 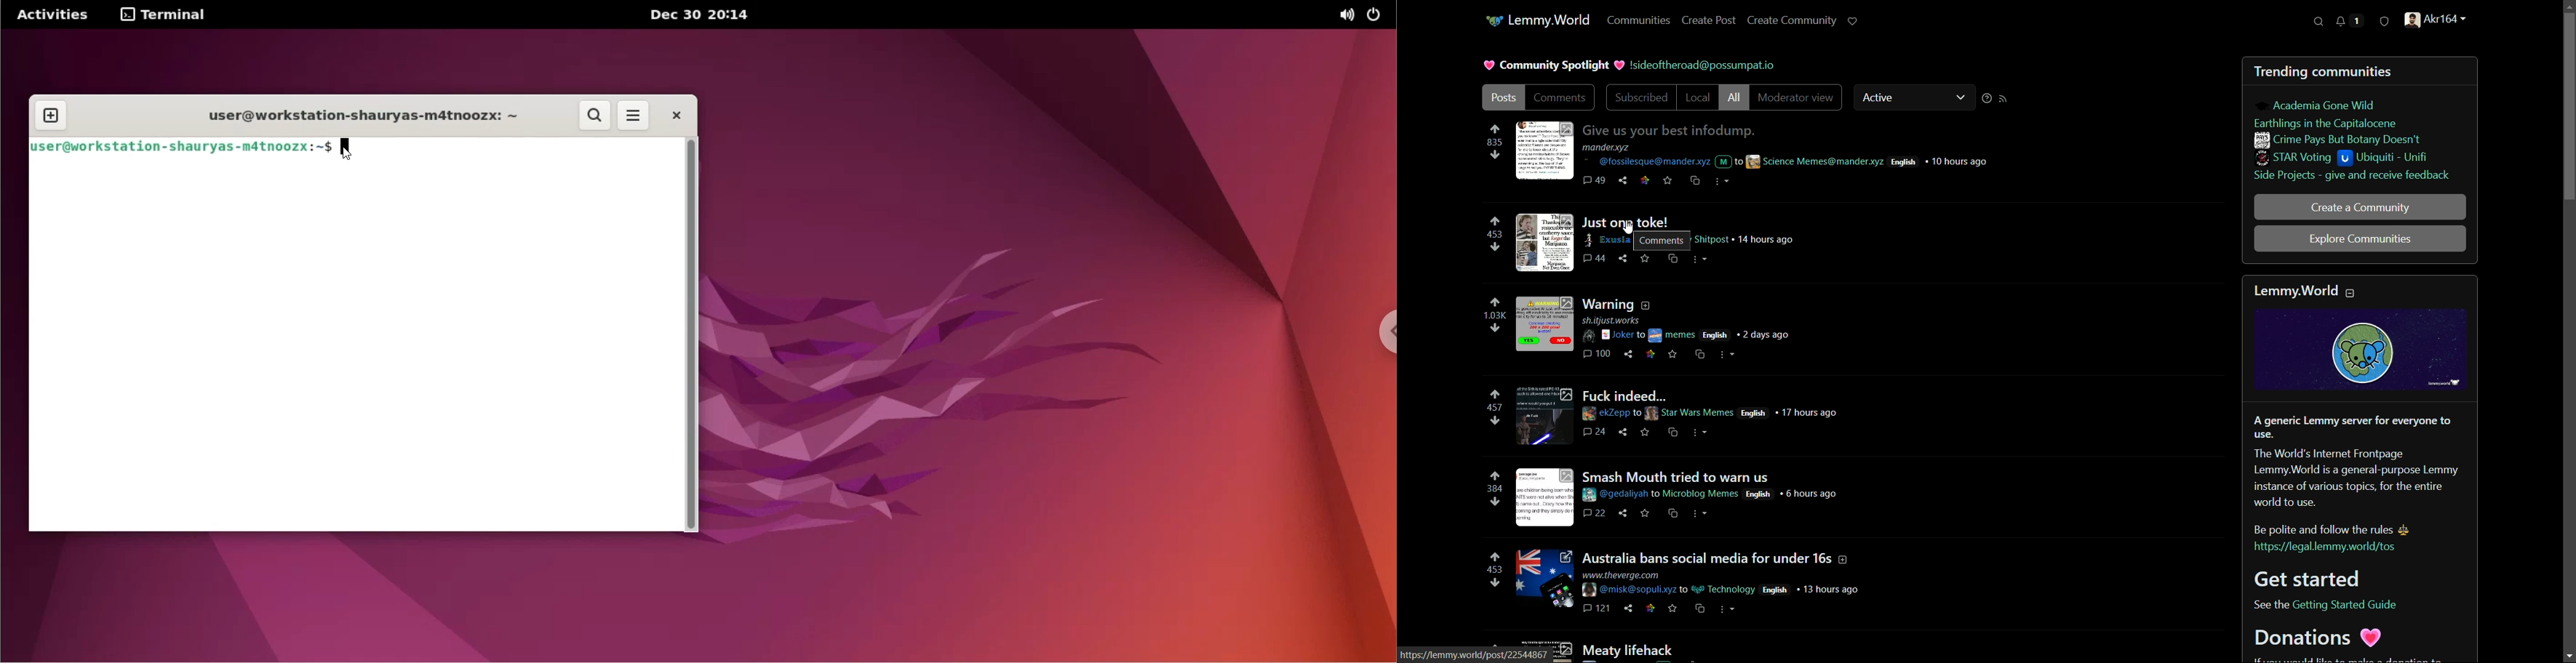 I want to click on downvote, so click(x=1495, y=582).